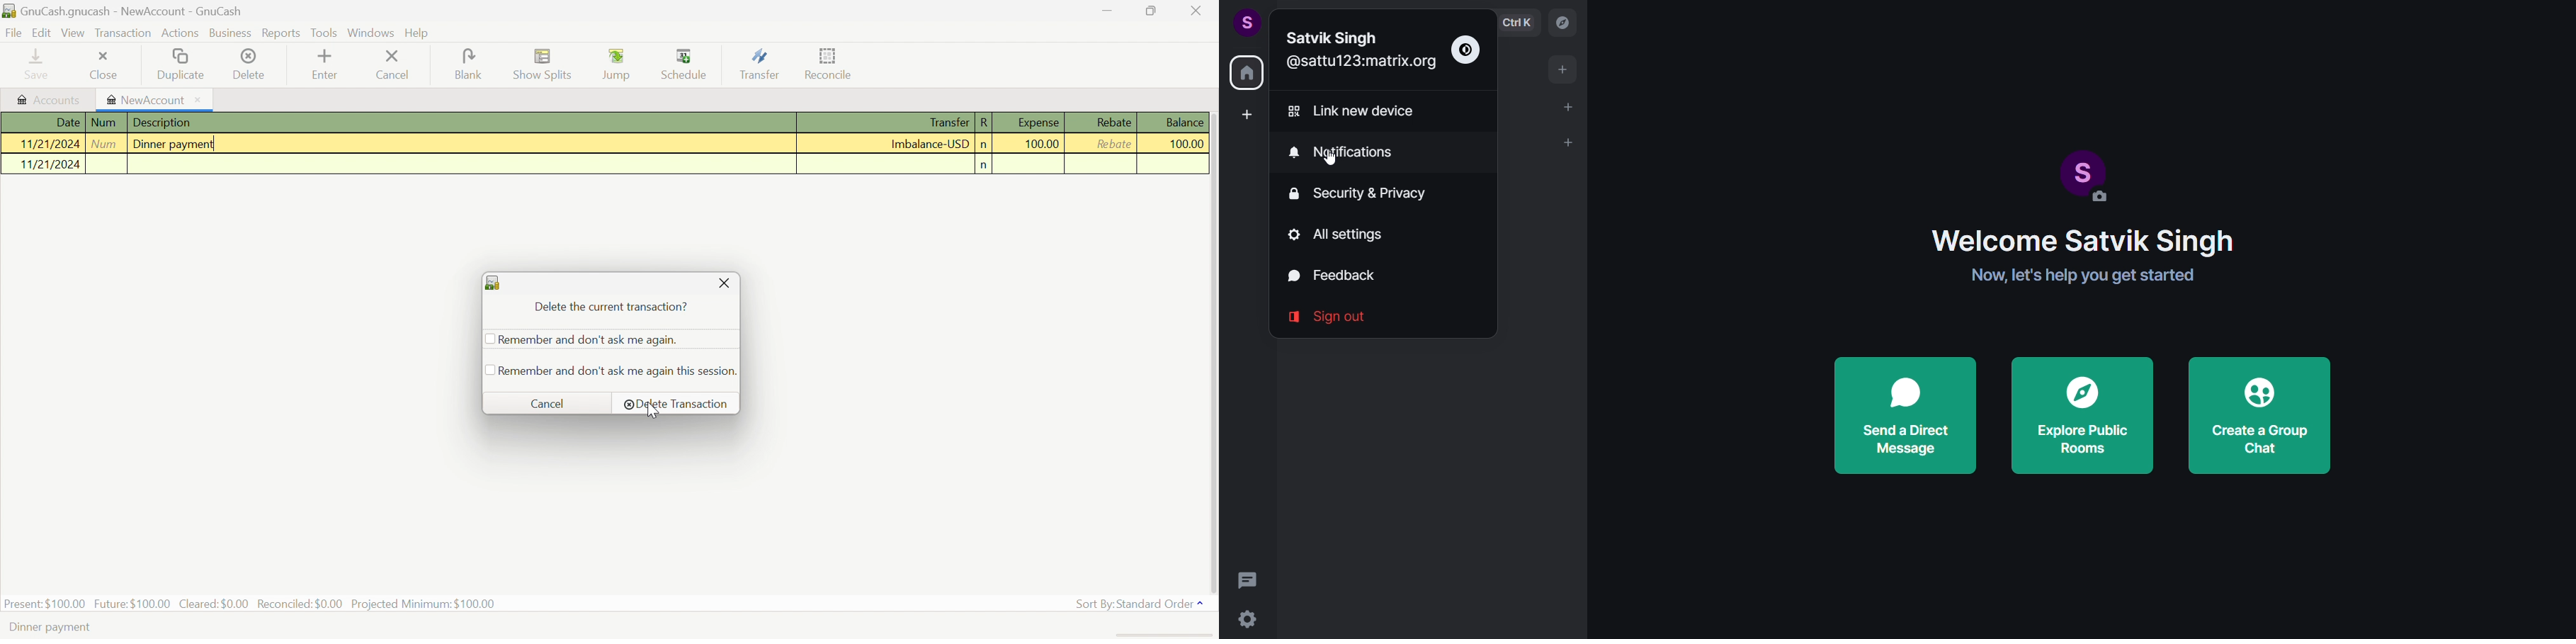 Image resolution: width=2576 pixels, height=644 pixels. I want to click on Close, so click(1195, 12).